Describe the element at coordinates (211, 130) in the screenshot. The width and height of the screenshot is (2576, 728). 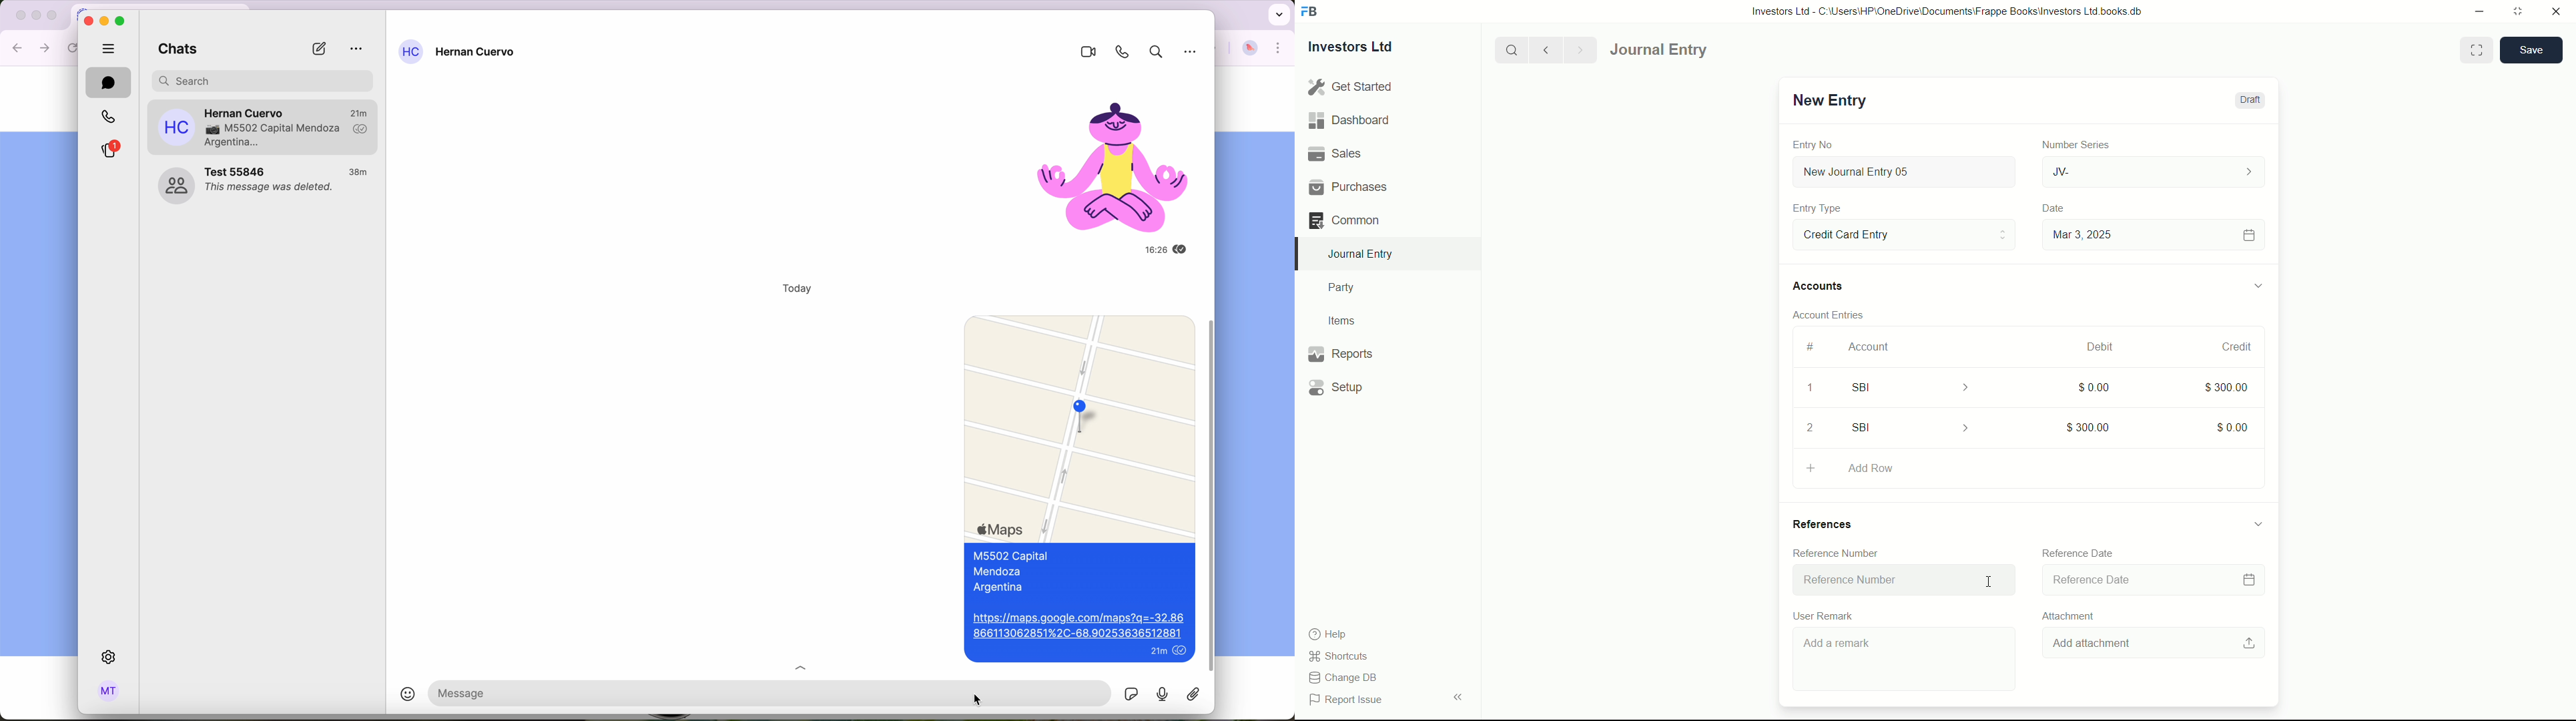
I see `camera emoji` at that location.